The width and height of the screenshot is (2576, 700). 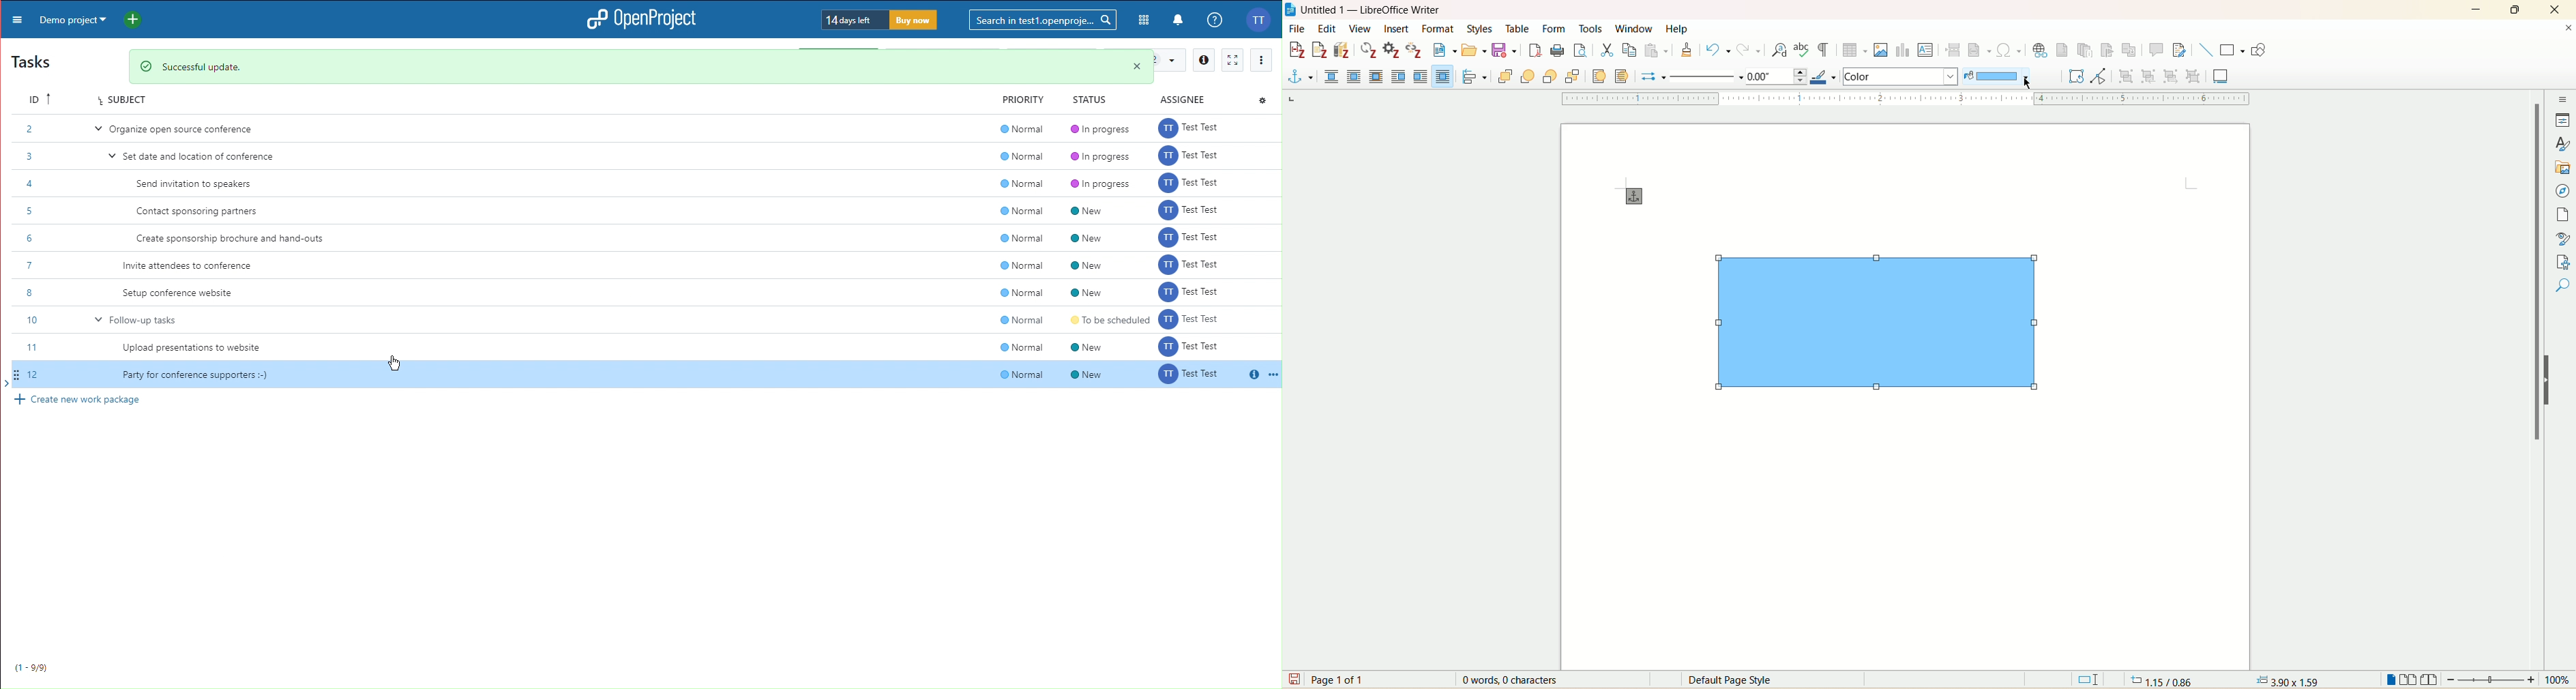 I want to click on optimal, so click(x=1375, y=76).